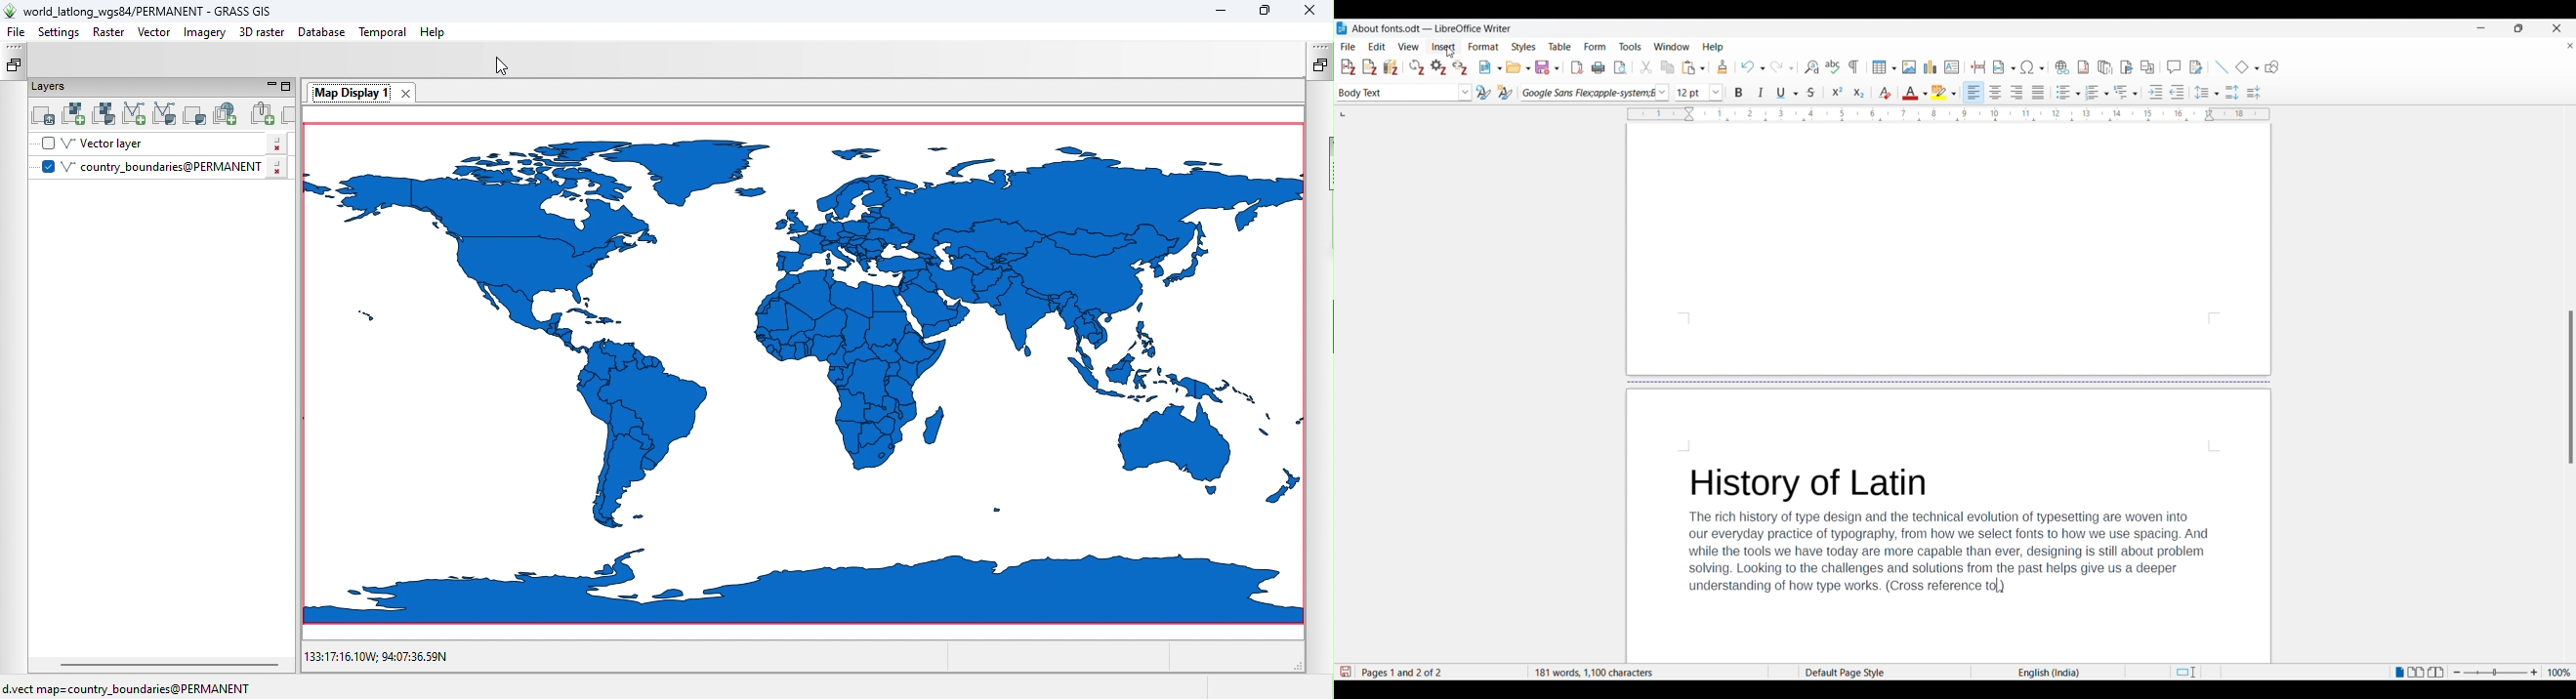  What do you see at coordinates (1370, 67) in the screenshot?
I see `Add note` at bounding box center [1370, 67].